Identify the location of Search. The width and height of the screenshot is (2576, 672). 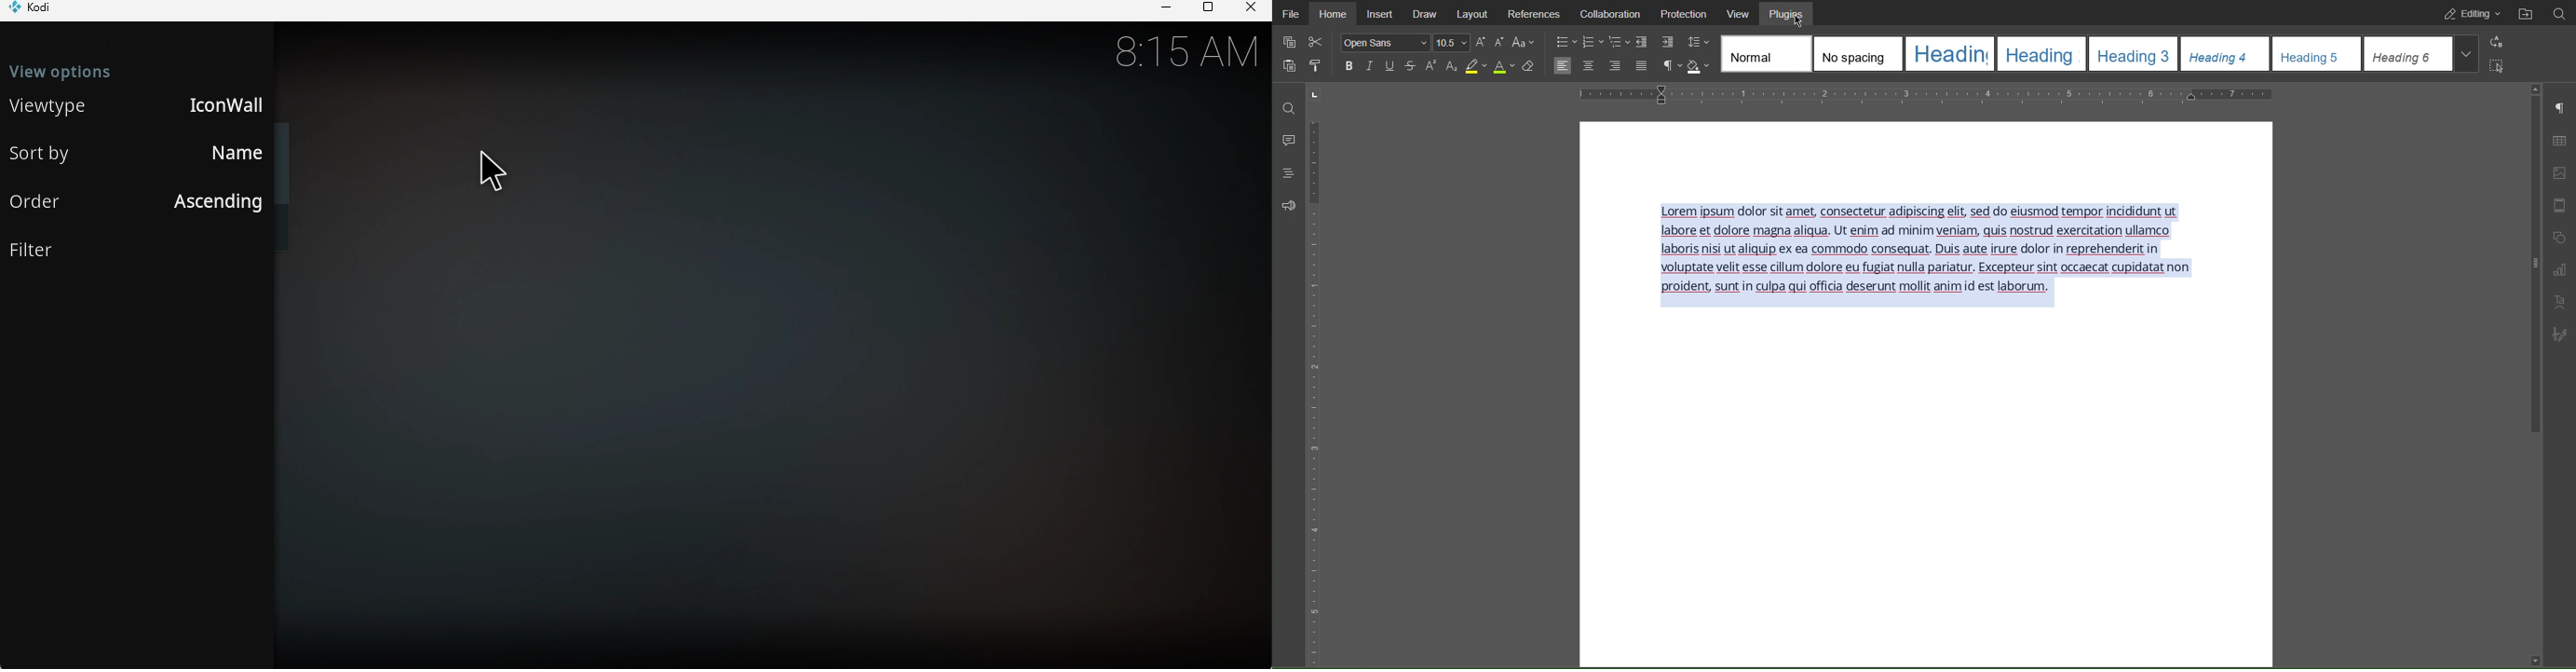
(2565, 14).